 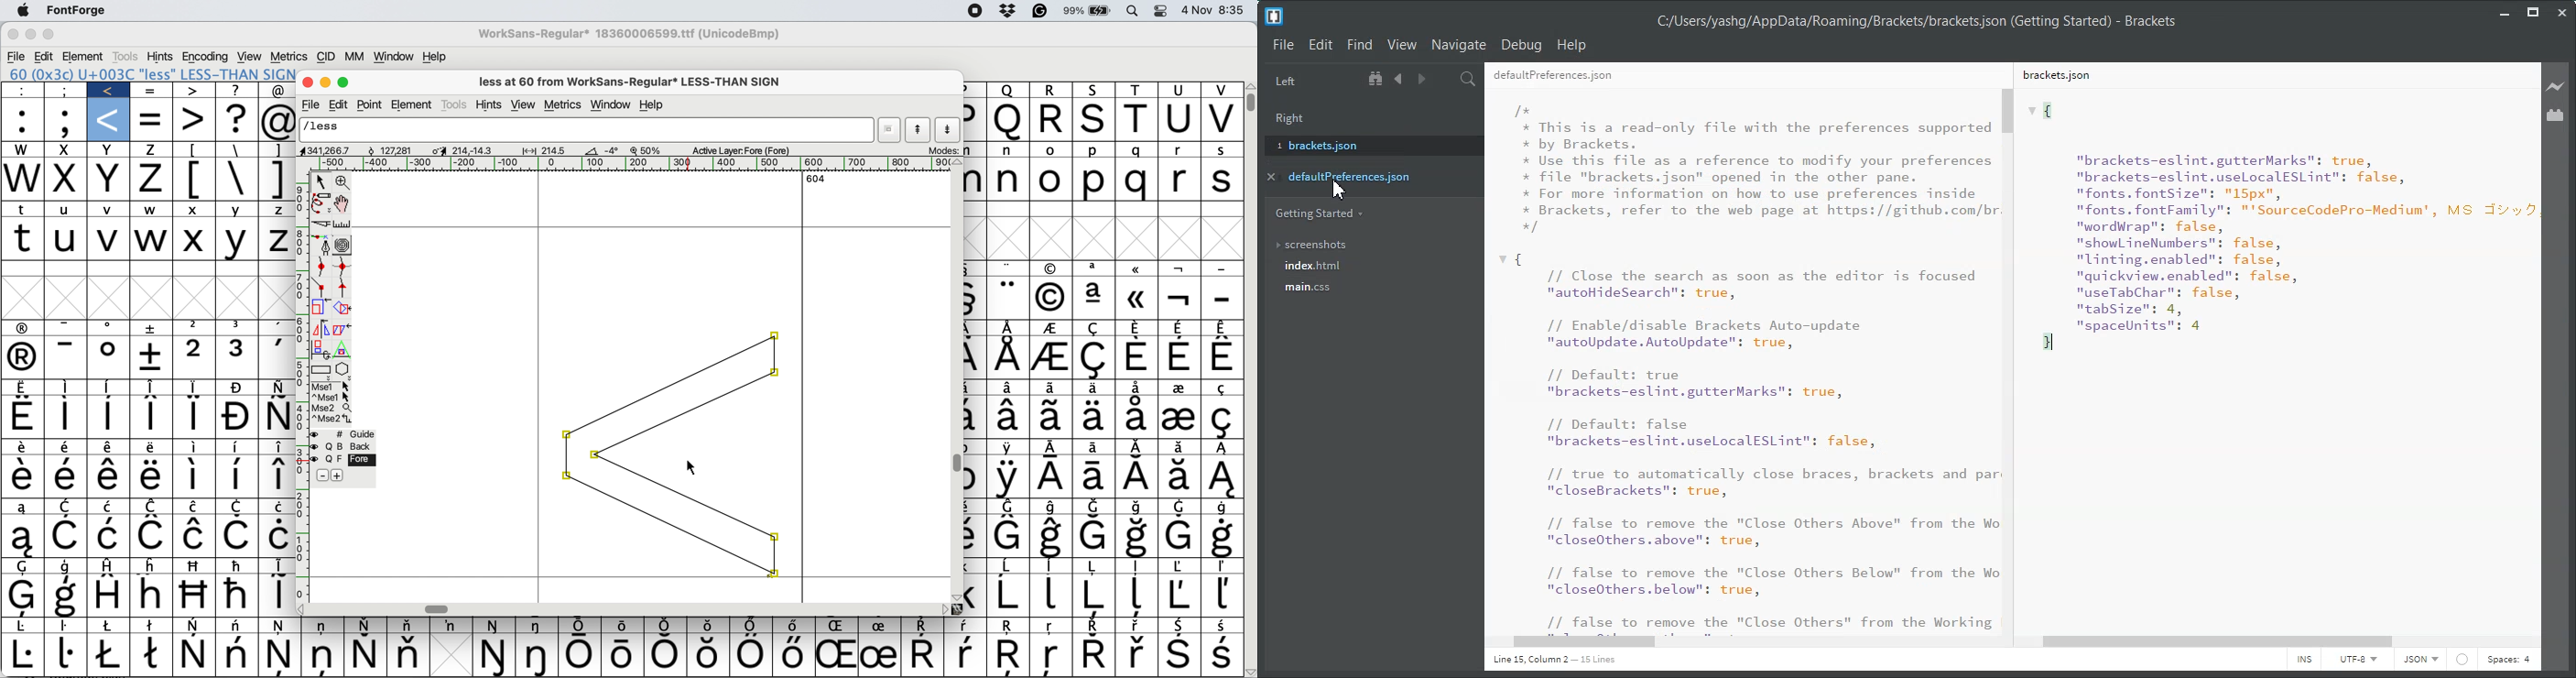 What do you see at coordinates (1093, 417) in the screenshot?
I see `Symbol` at bounding box center [1093, 417].